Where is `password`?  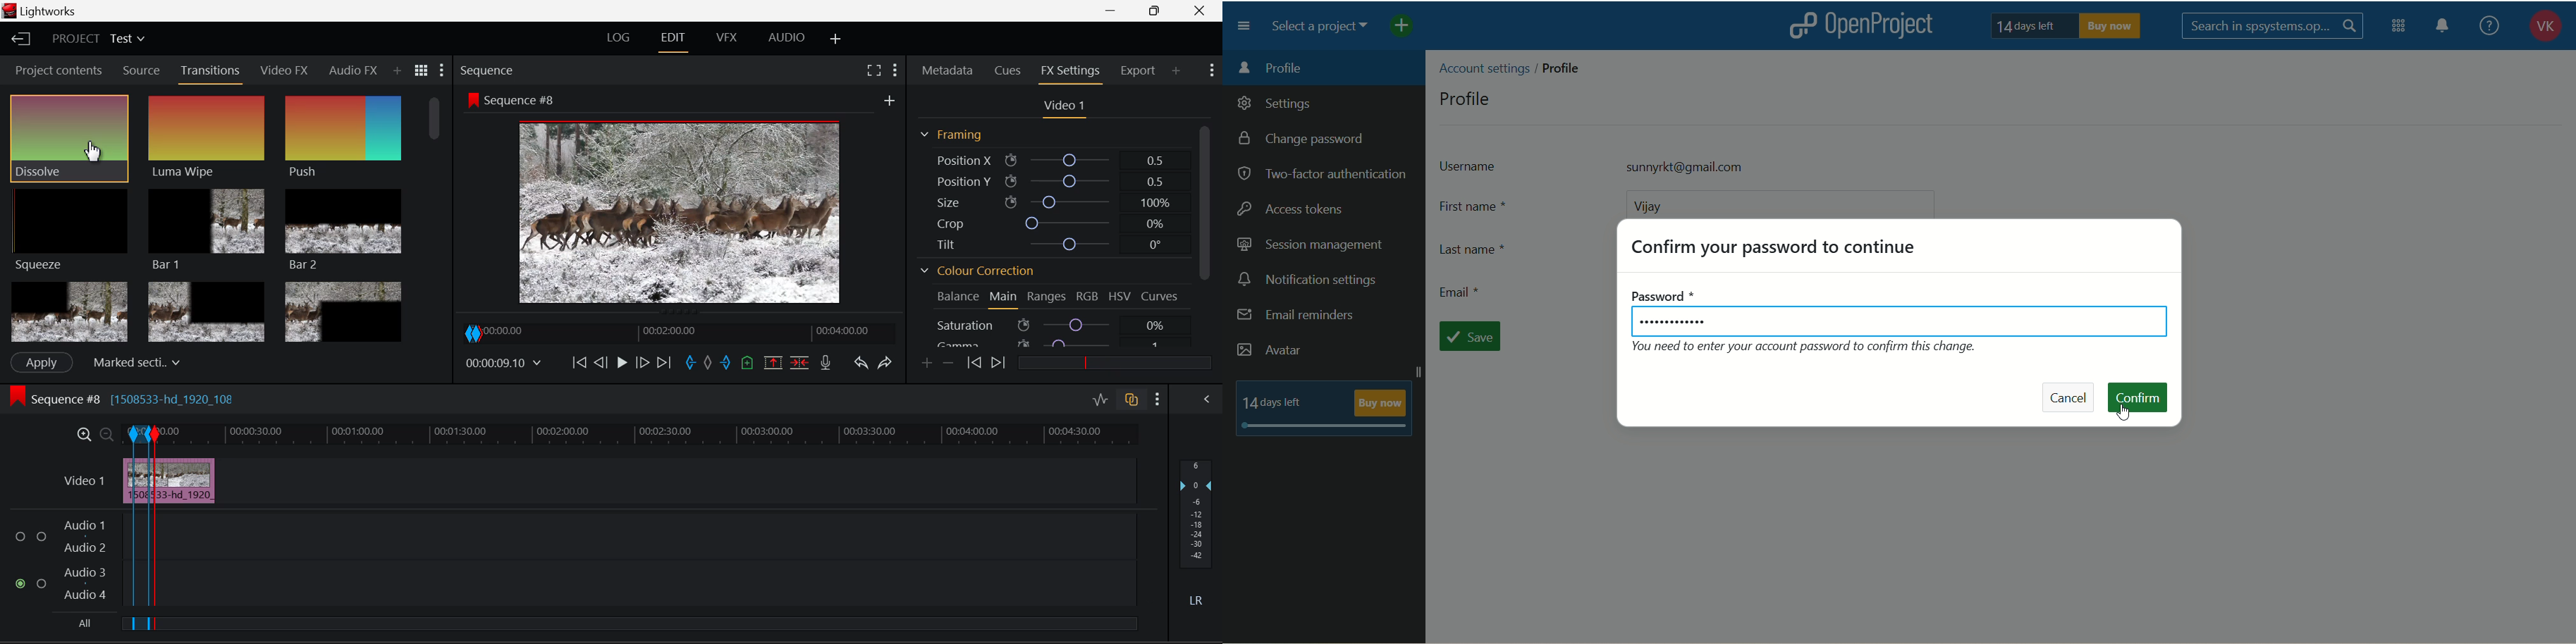
password is located at coordinates (1690, 295).